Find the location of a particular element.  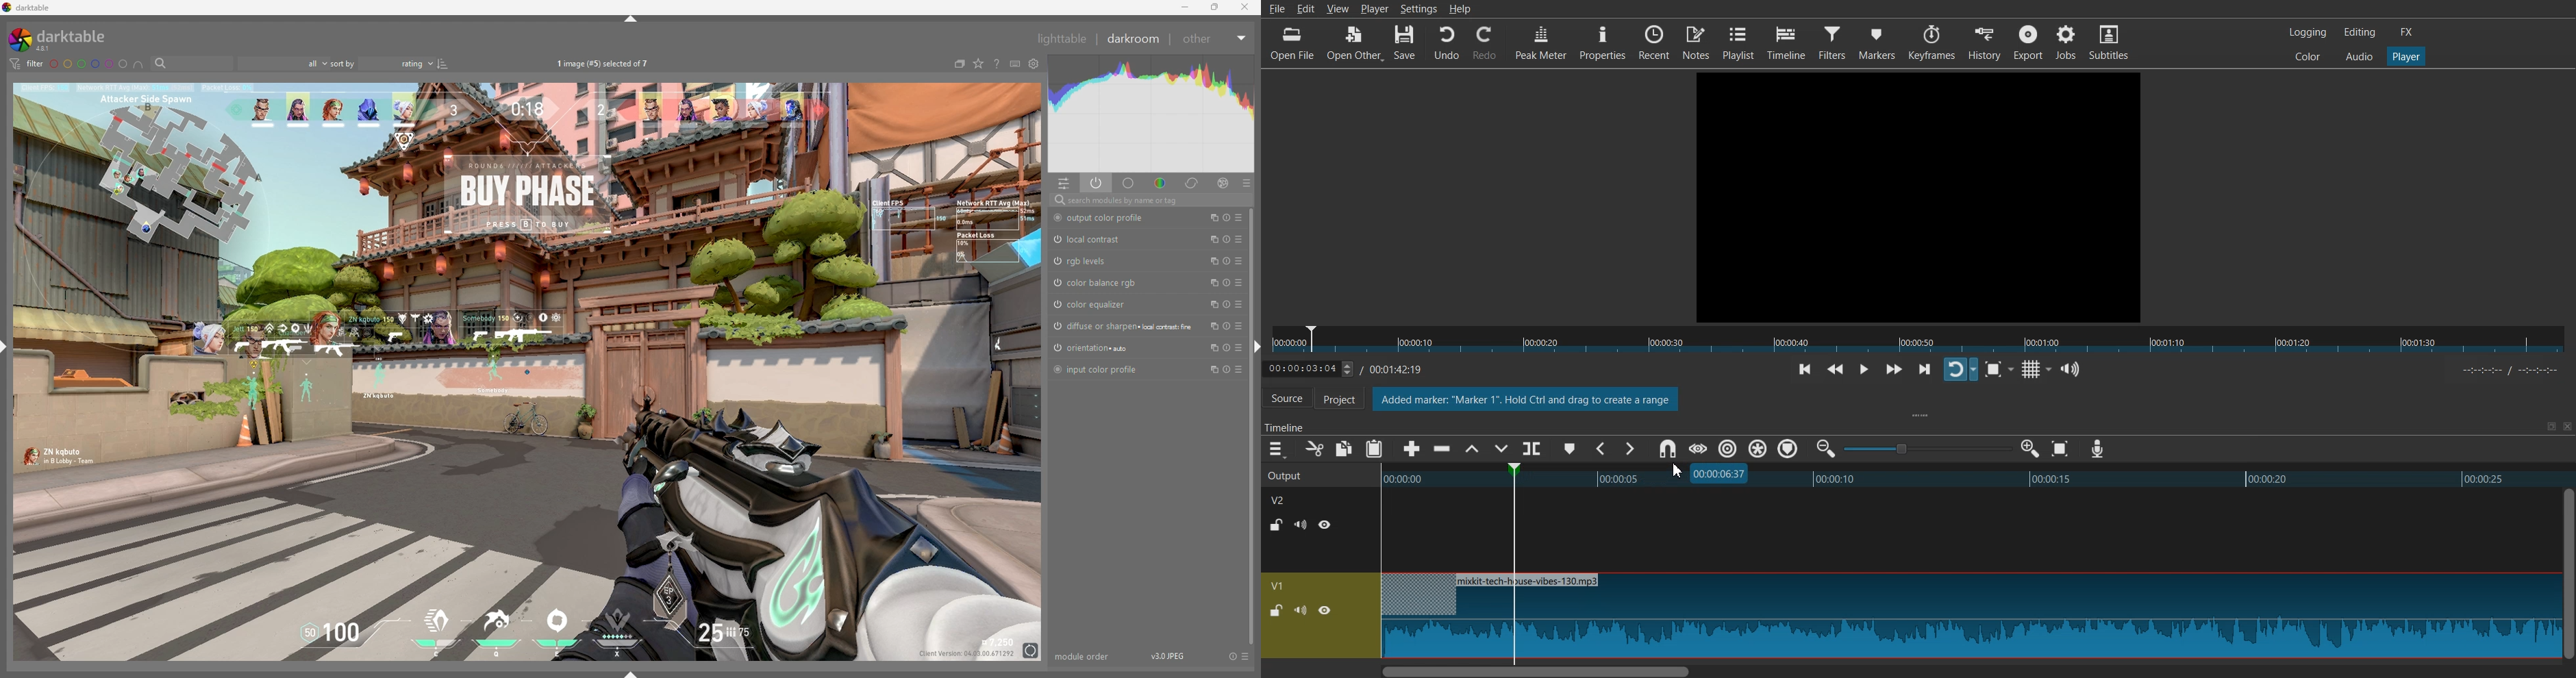

Horizontal Scroll bar is located at coordinates (1968, 670).